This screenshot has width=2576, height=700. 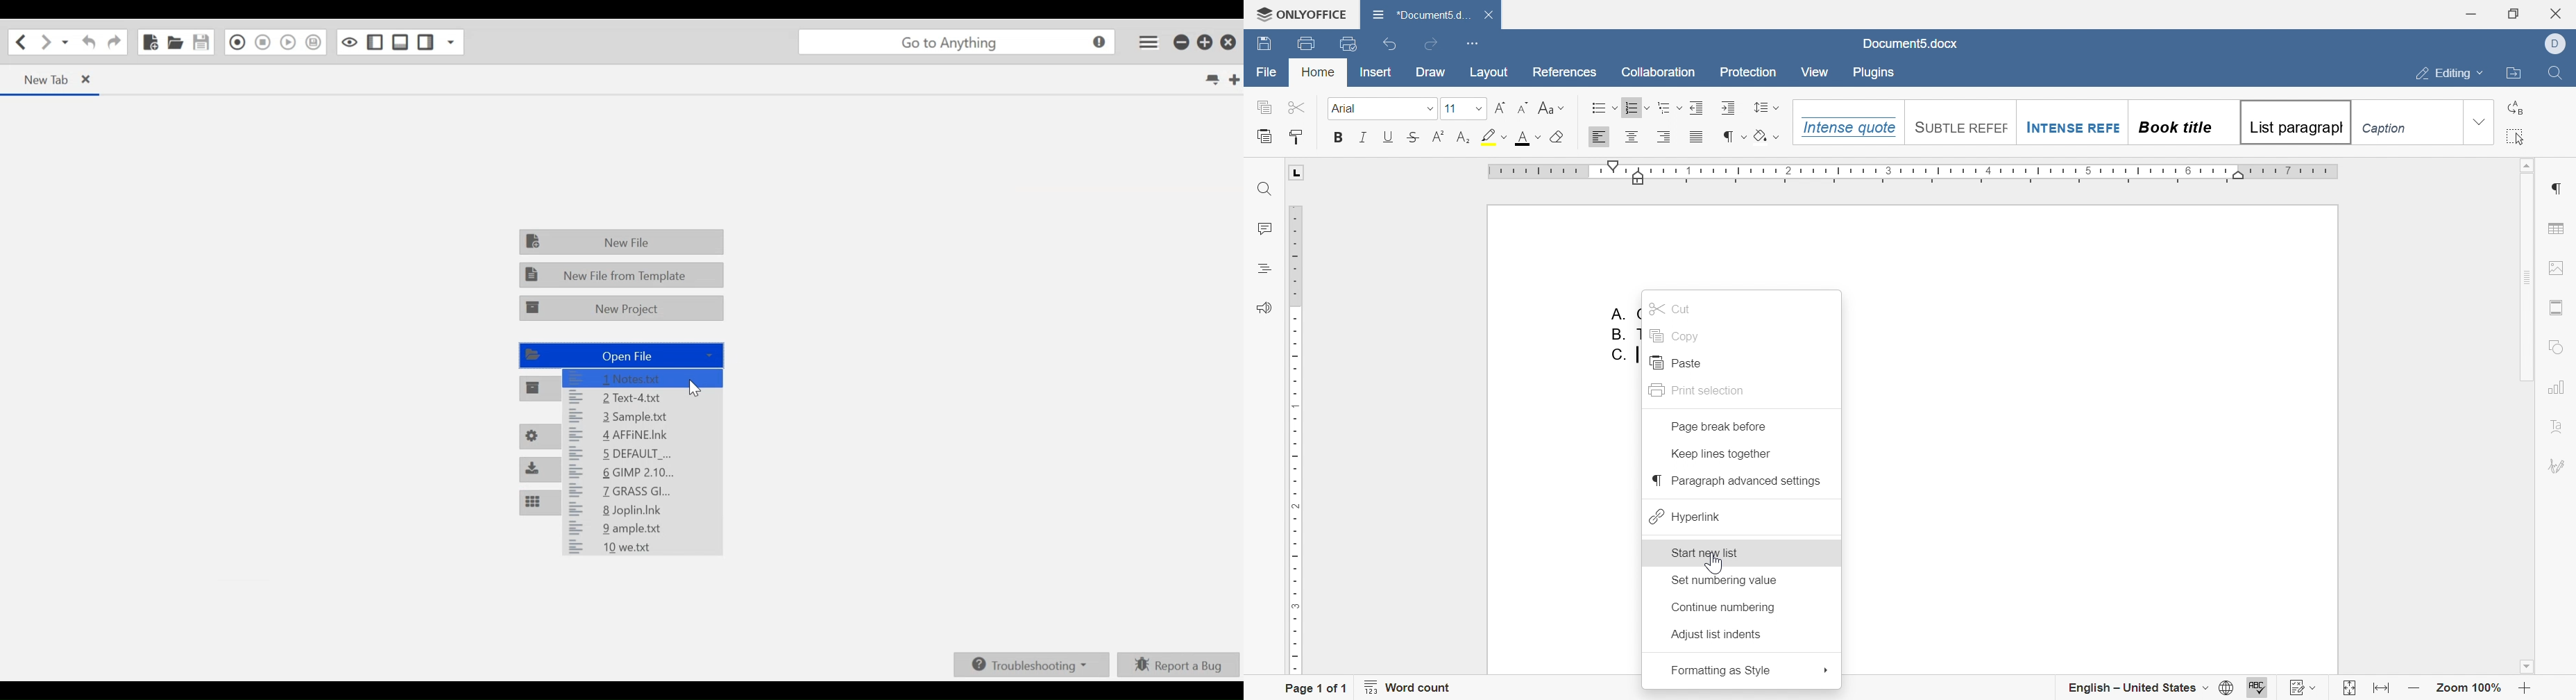 I want to click on layout, so click(x=1492, y=74).